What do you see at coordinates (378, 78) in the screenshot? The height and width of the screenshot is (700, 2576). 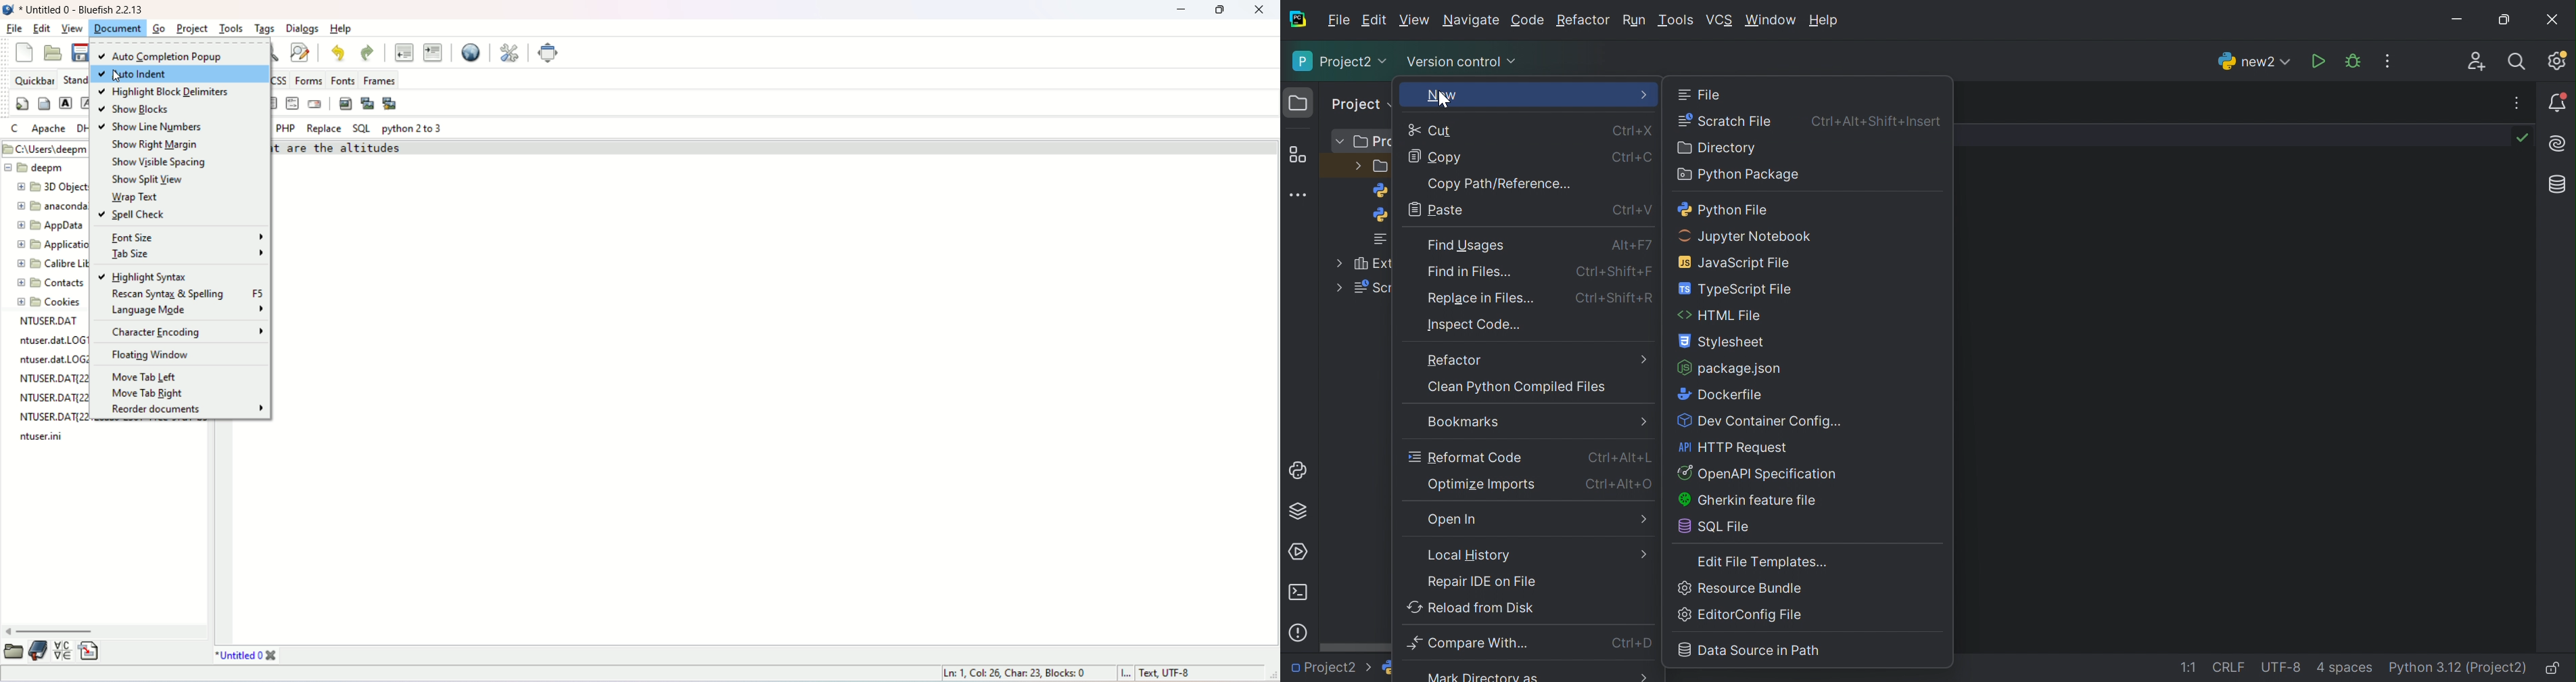 I see `frames` at bounding box center [378, 78].